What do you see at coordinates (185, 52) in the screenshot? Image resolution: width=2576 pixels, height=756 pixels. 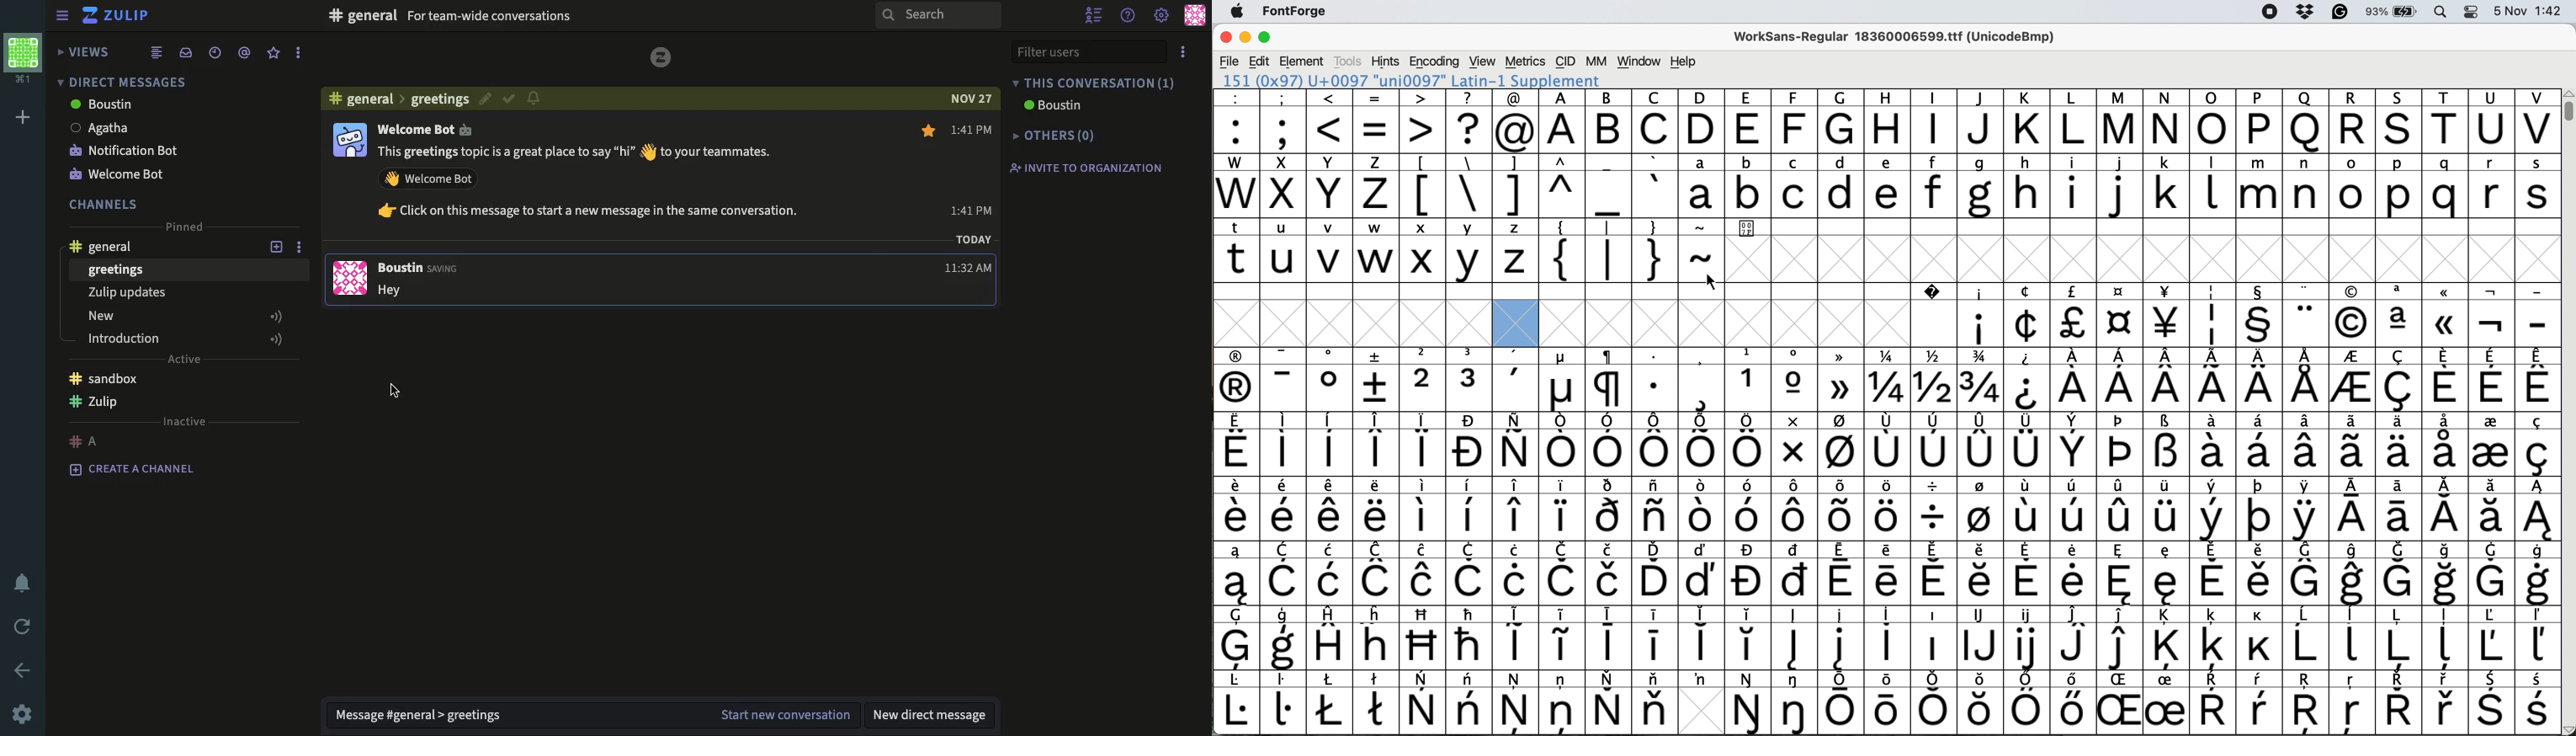 I see `inbox` at bounding box center [185, 52].